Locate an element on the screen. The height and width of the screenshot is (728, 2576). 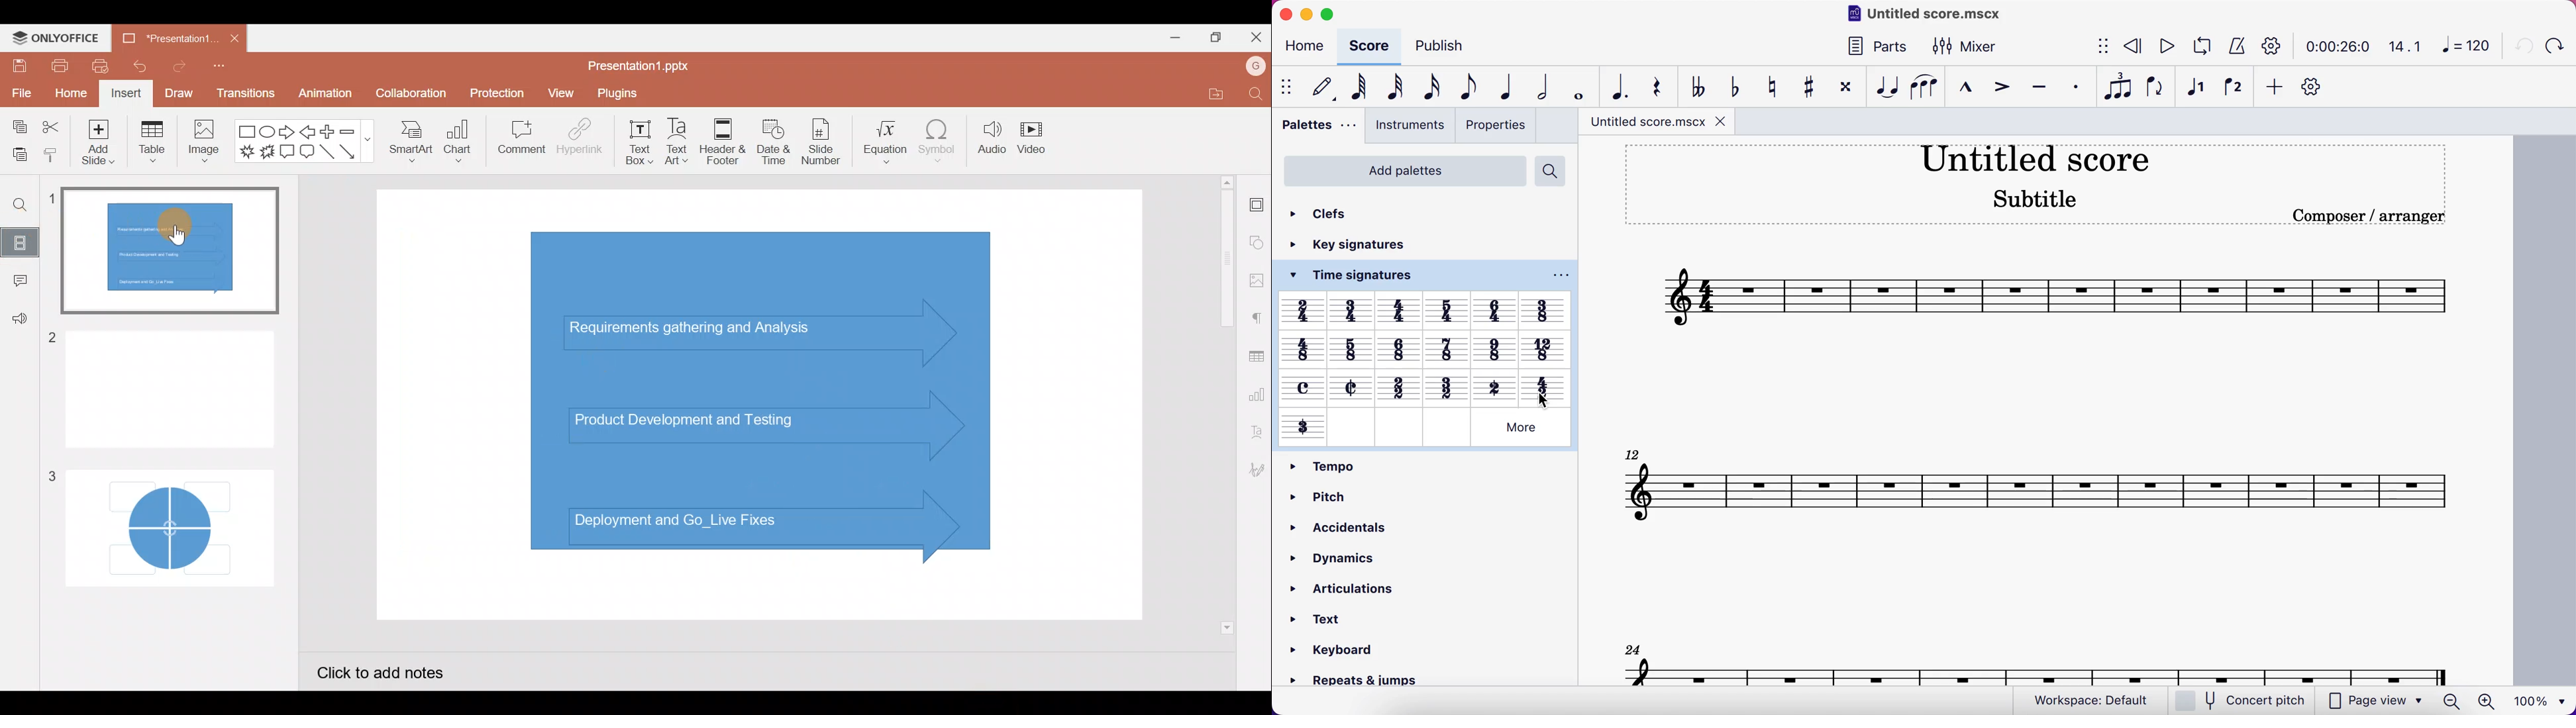
Subtitle is located at coordinates (2036, 197).